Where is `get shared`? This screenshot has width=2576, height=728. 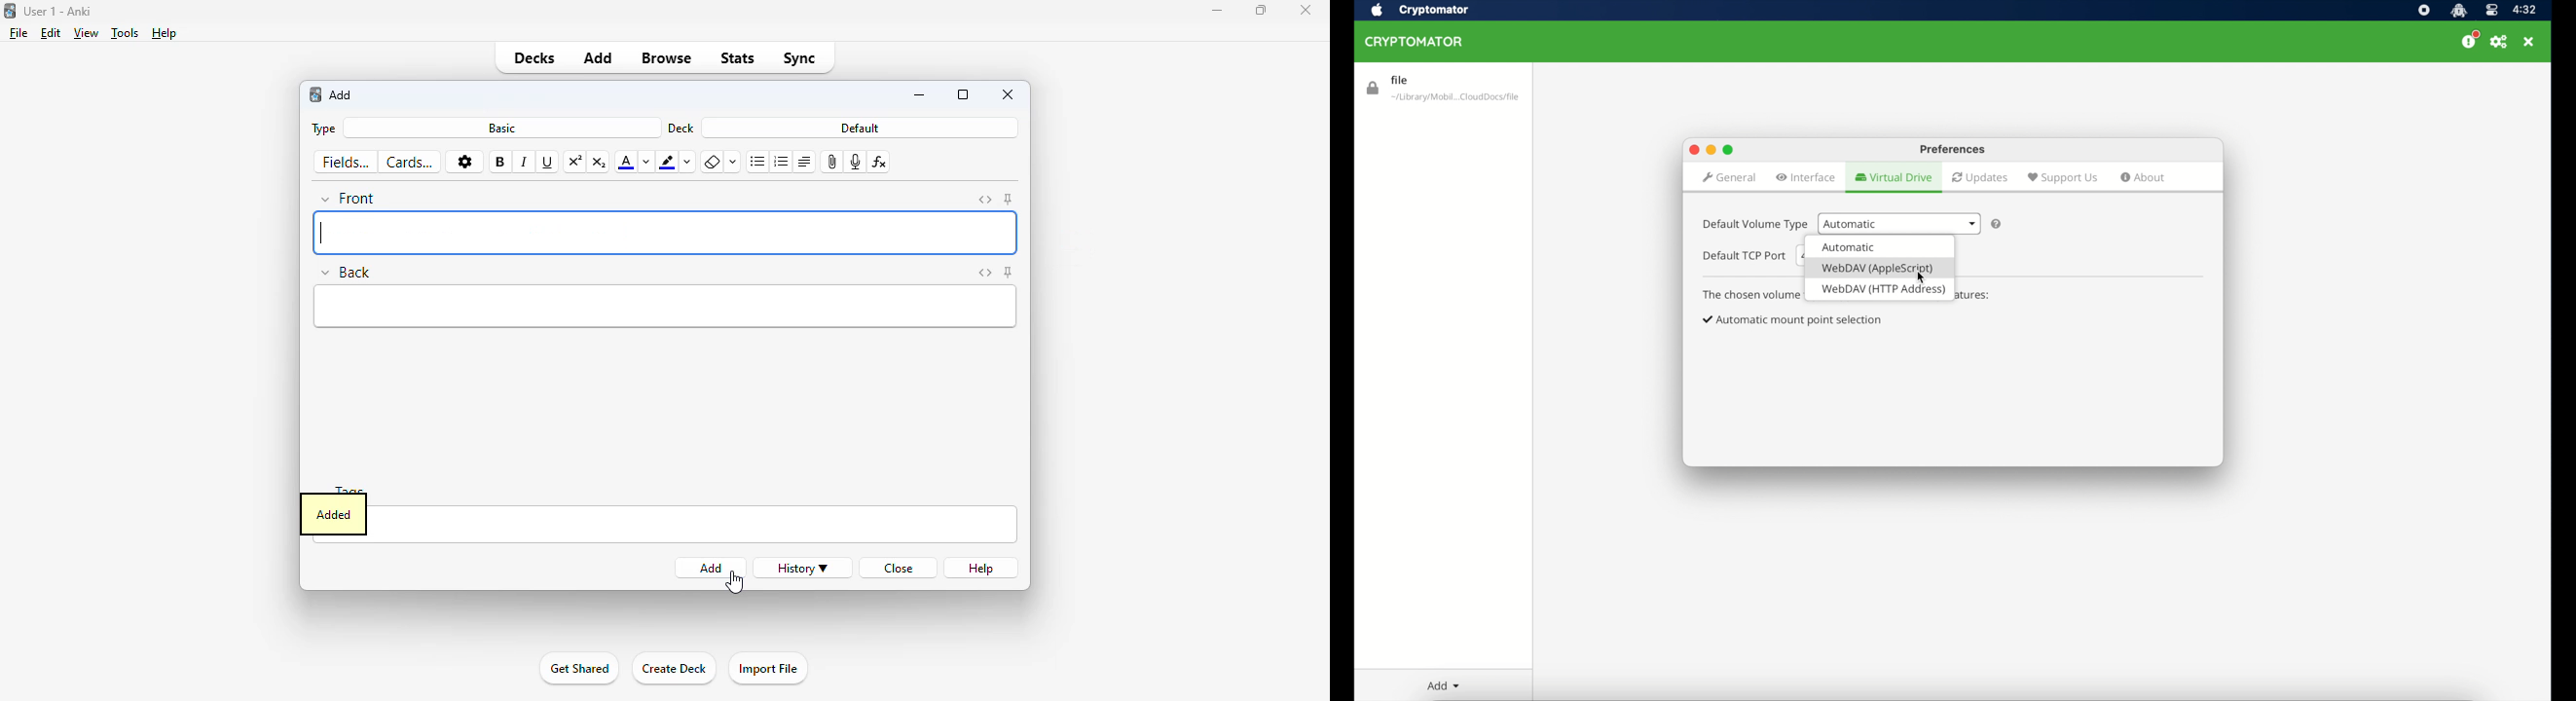
get shared is located at coordinates (578, 669).